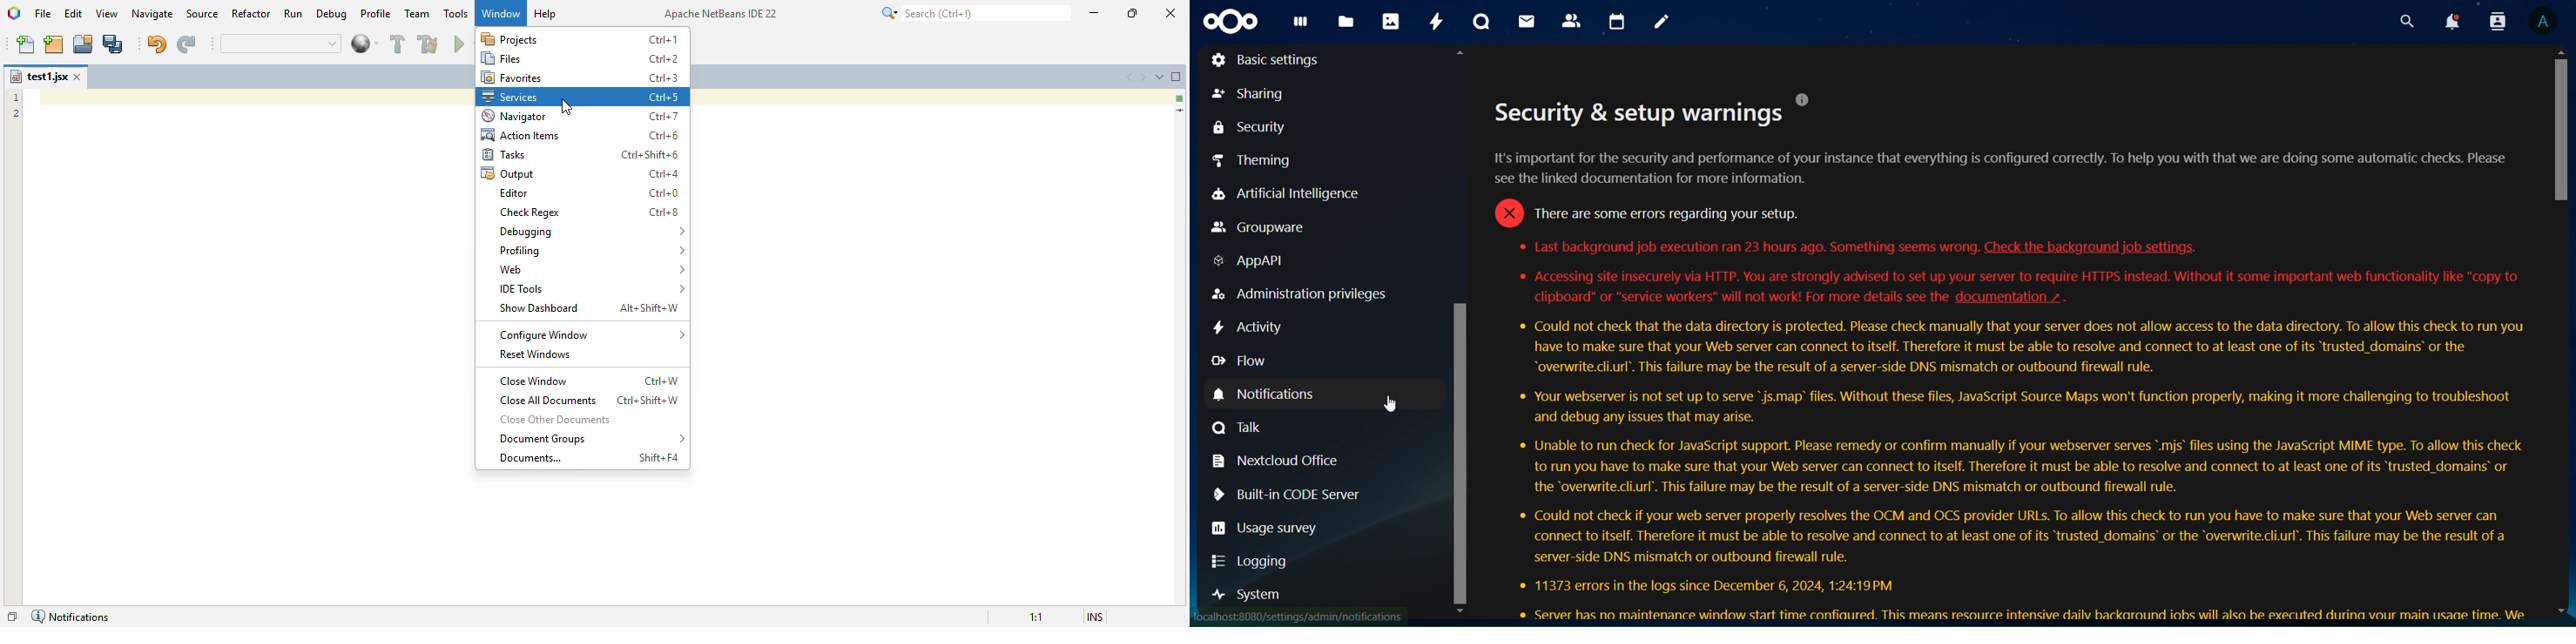 This screenshot has height=644, width=2576. What do you see at coordinates (2450, 21) in the screenshot?
I see `notifications` at bounding box center [2450, 21].